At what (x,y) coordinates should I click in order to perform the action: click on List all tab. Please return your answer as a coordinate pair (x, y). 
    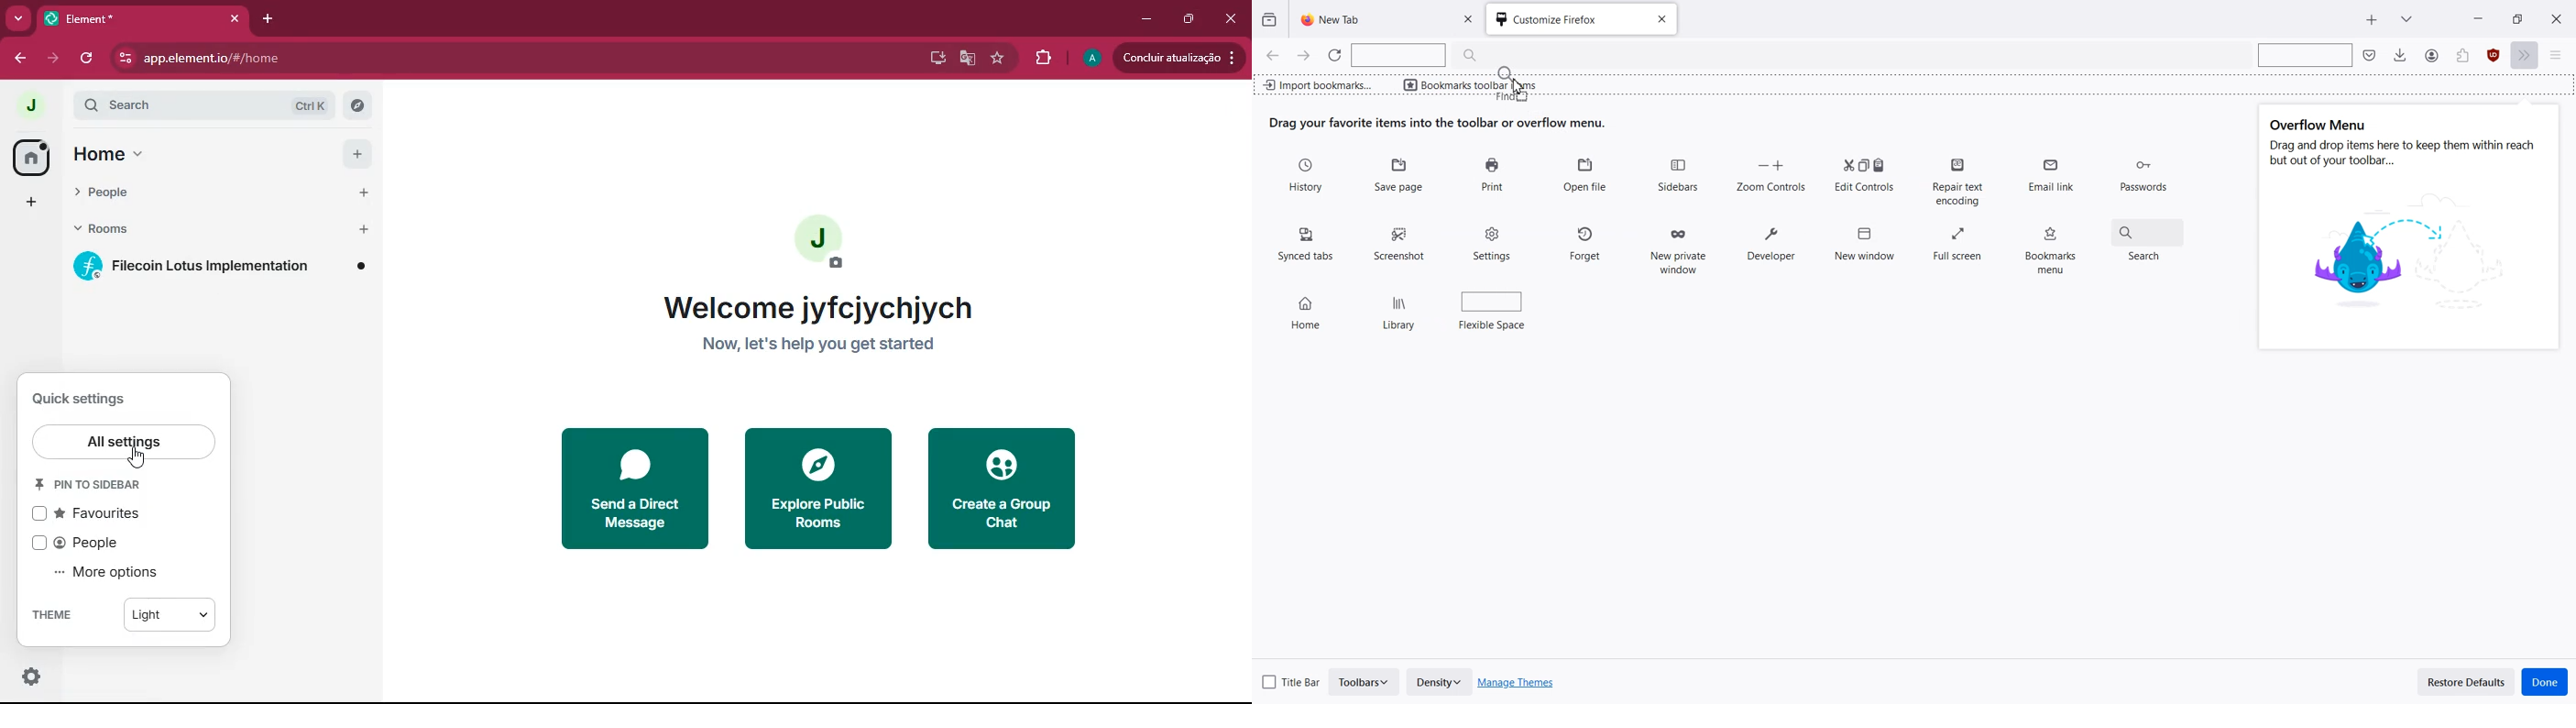
    Looking at the image, I should click on (2407, 17).